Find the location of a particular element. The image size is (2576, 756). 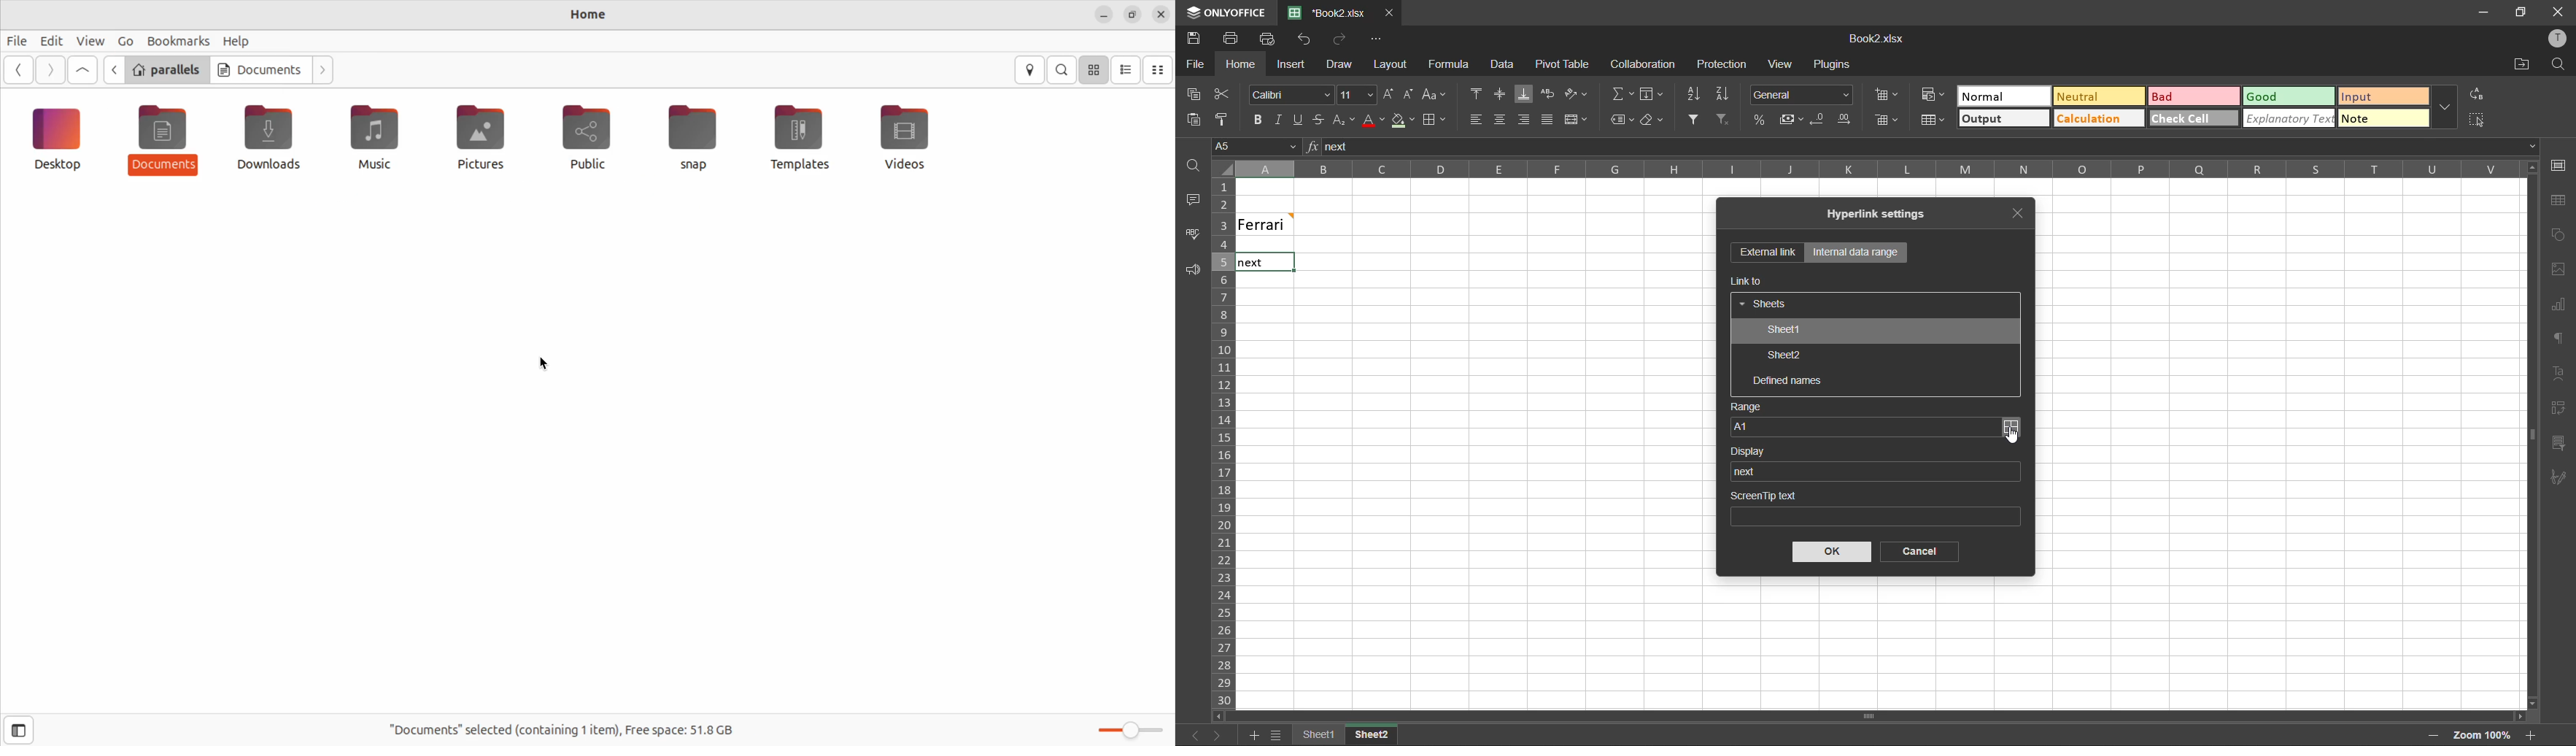

go next is located at coordinates (48, 68).